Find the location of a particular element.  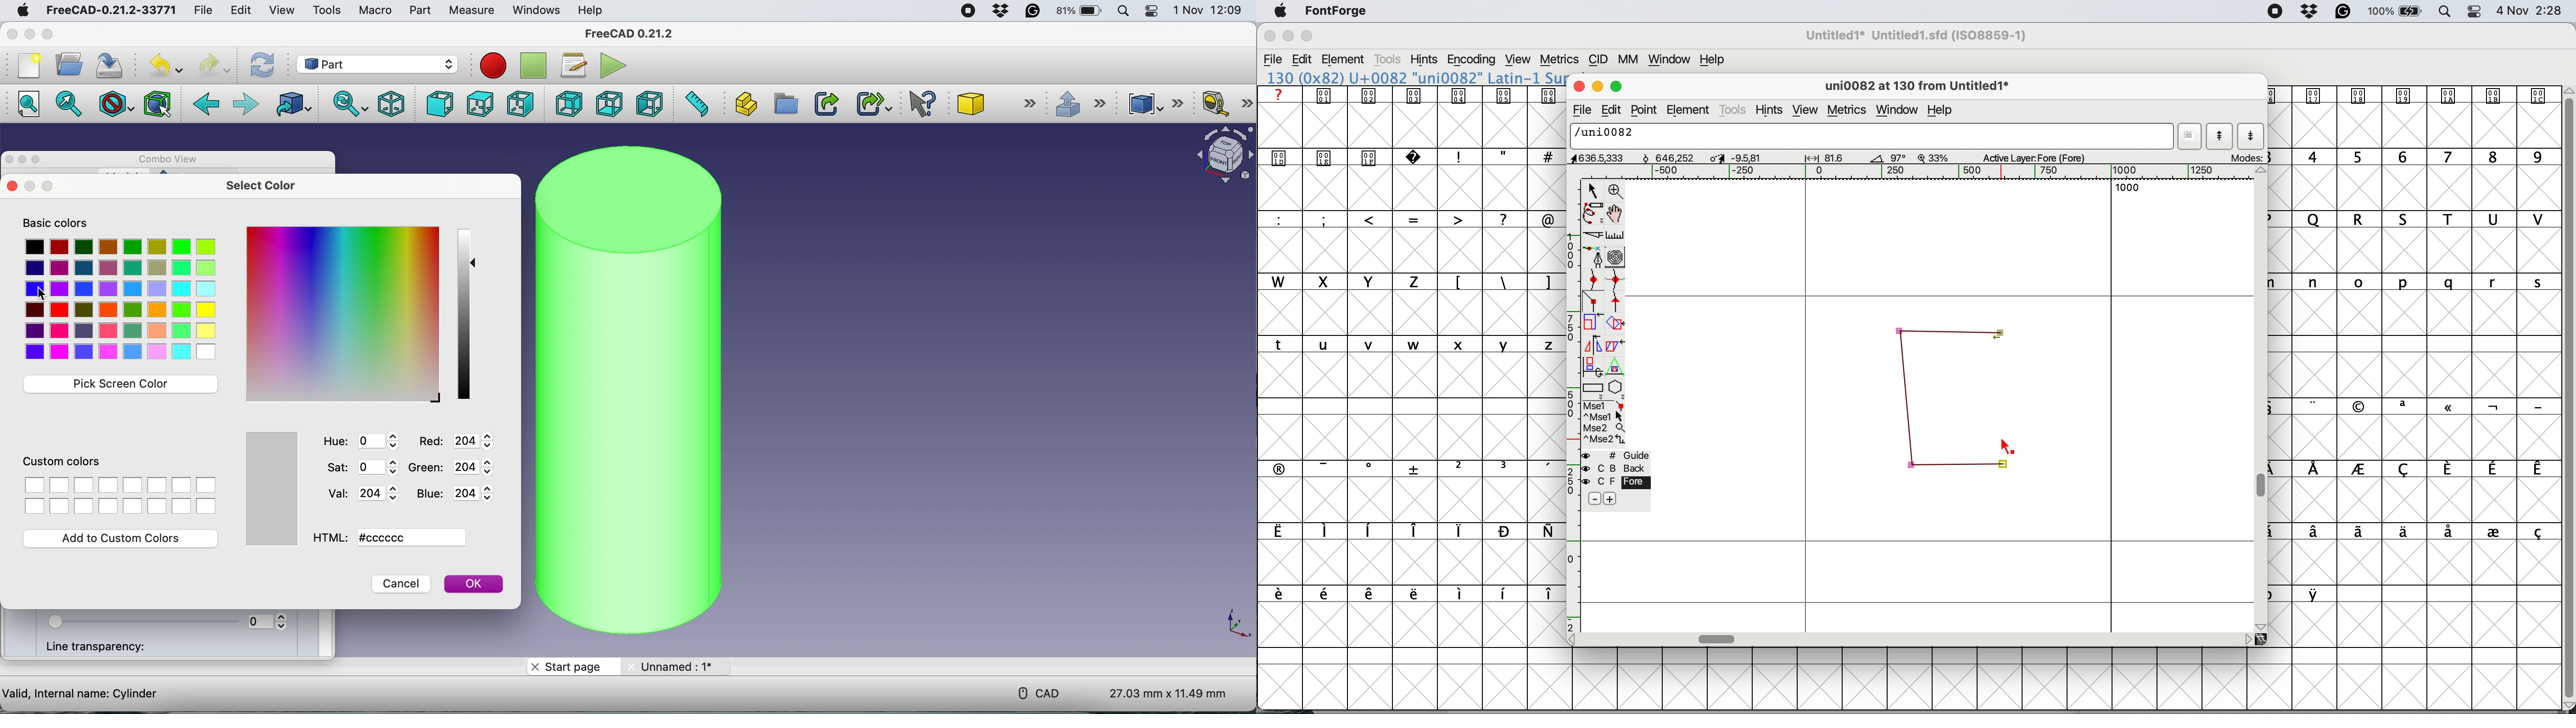

special characters is located at coordinates (1412, 219).